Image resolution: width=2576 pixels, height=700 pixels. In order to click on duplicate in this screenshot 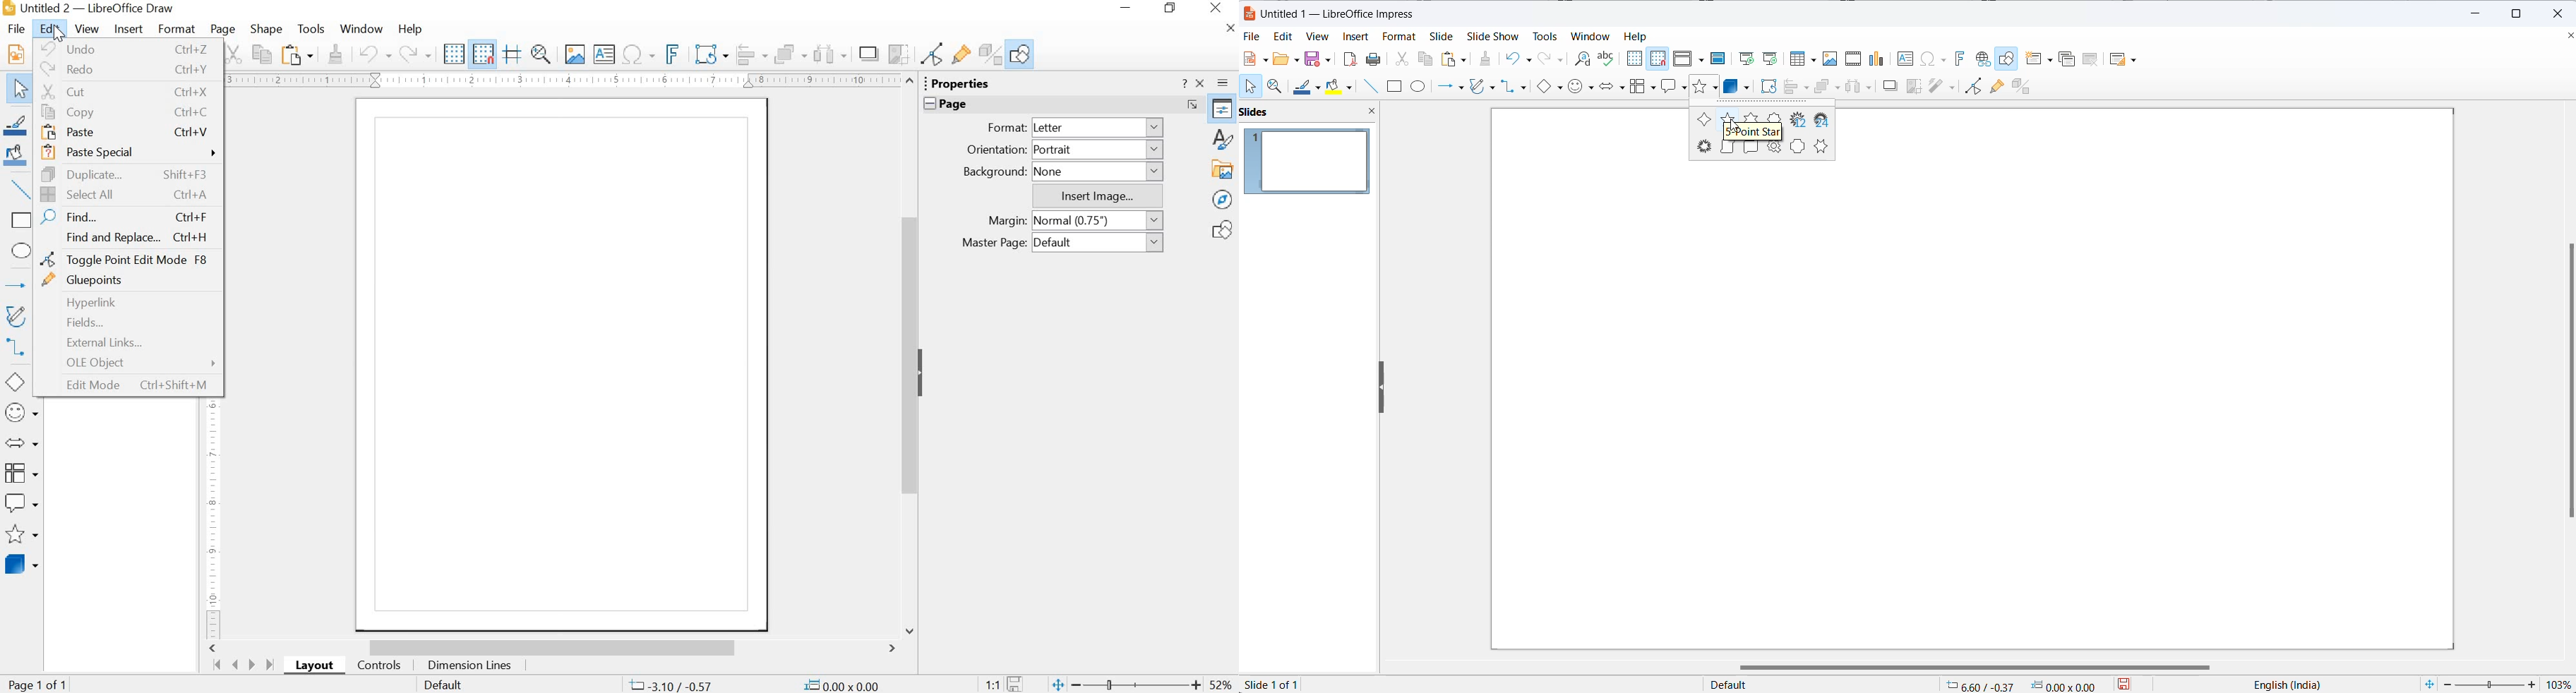, I will do `click(128, 174)`.